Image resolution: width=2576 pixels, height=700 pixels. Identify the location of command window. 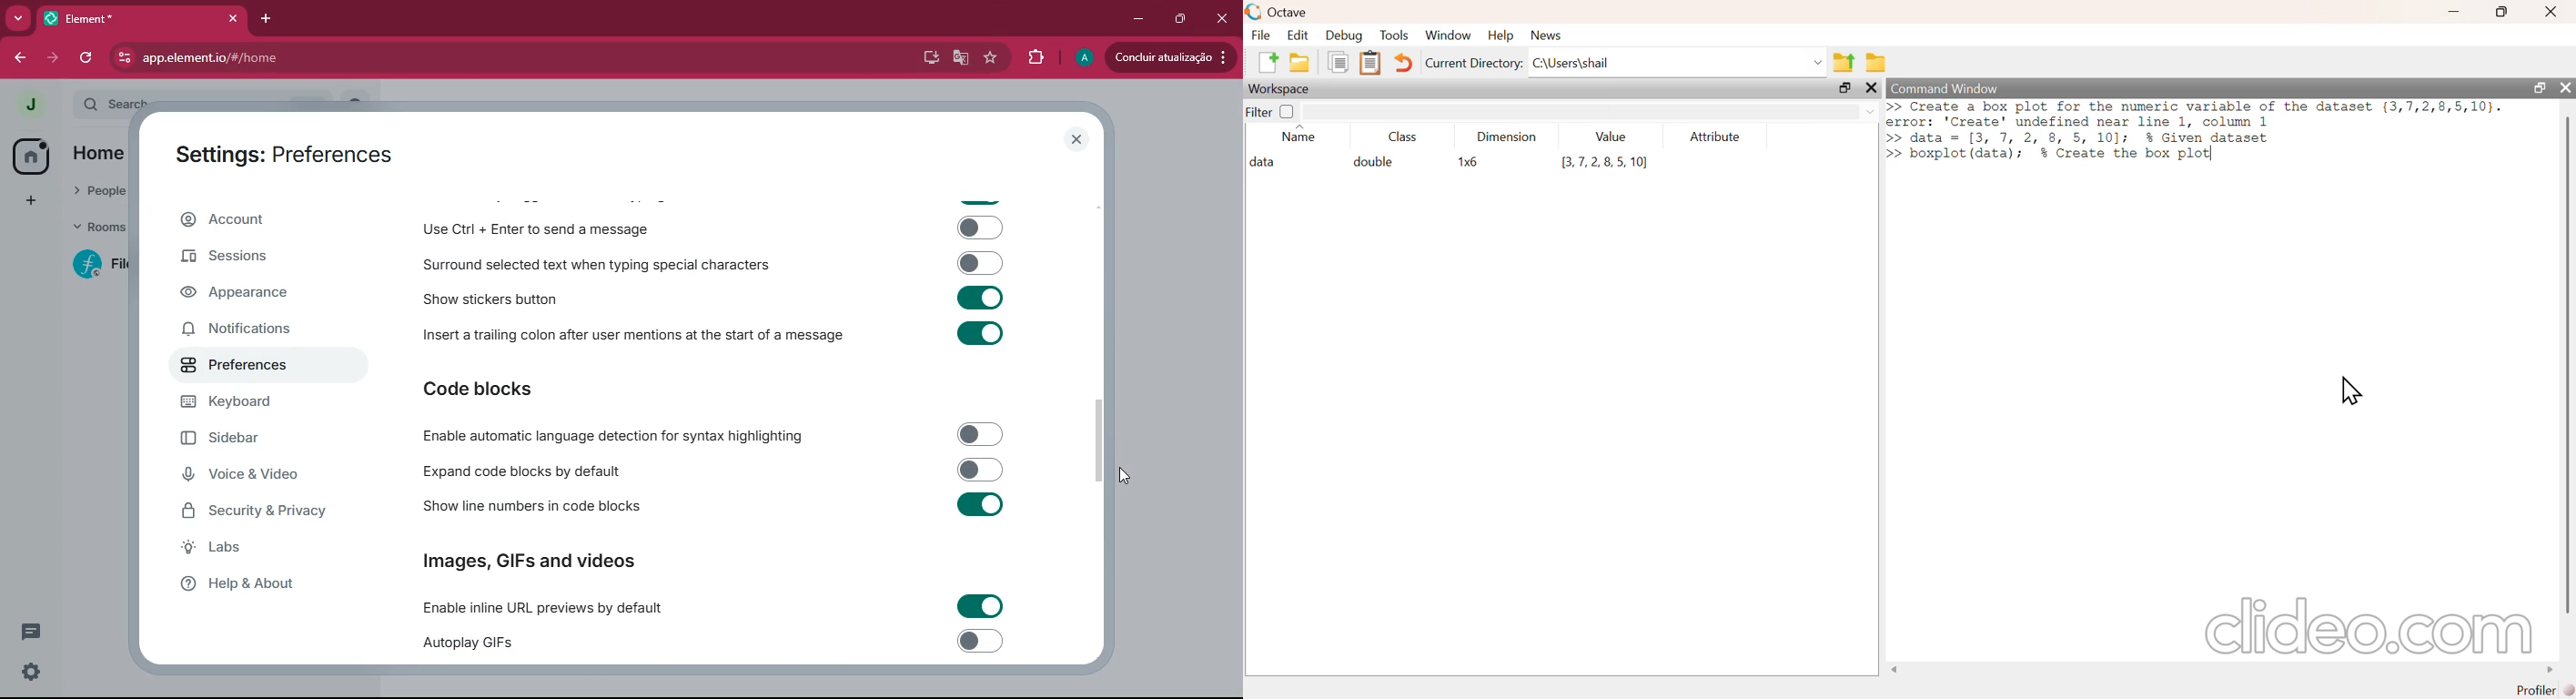
(1952, 88).